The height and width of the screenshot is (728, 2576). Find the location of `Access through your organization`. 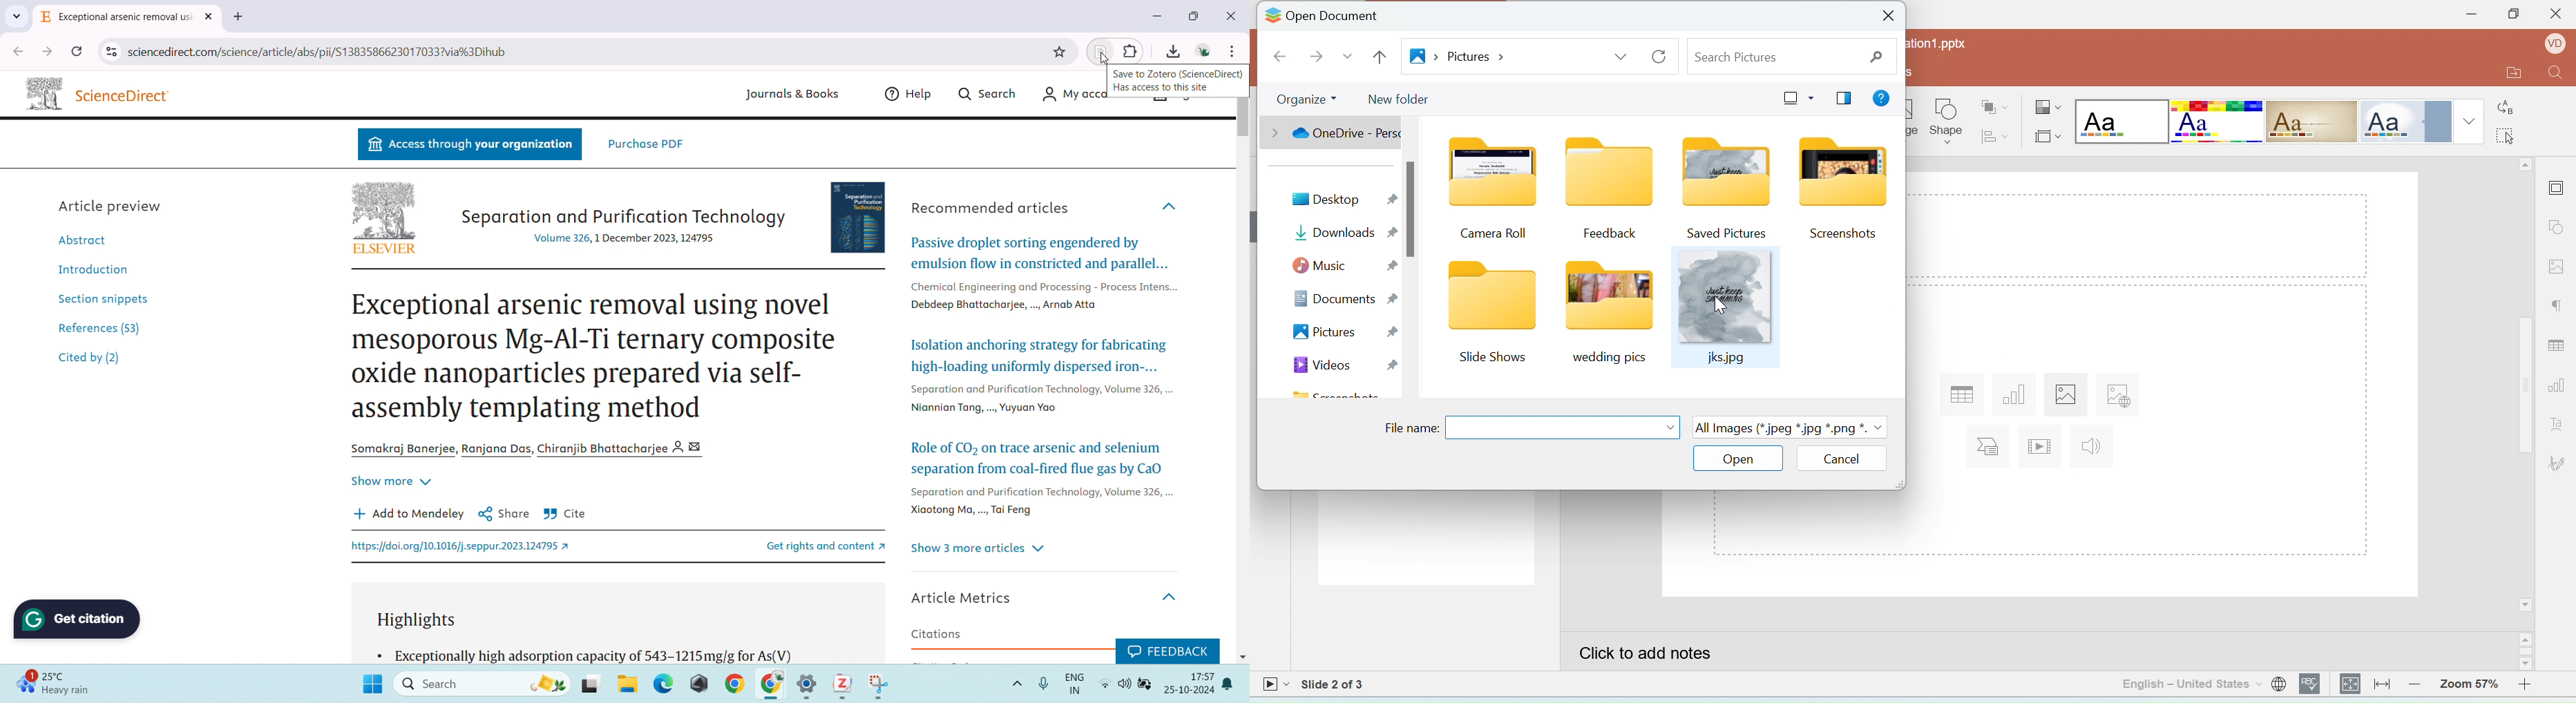

Access through your organization is located at coordinates (469, 145).